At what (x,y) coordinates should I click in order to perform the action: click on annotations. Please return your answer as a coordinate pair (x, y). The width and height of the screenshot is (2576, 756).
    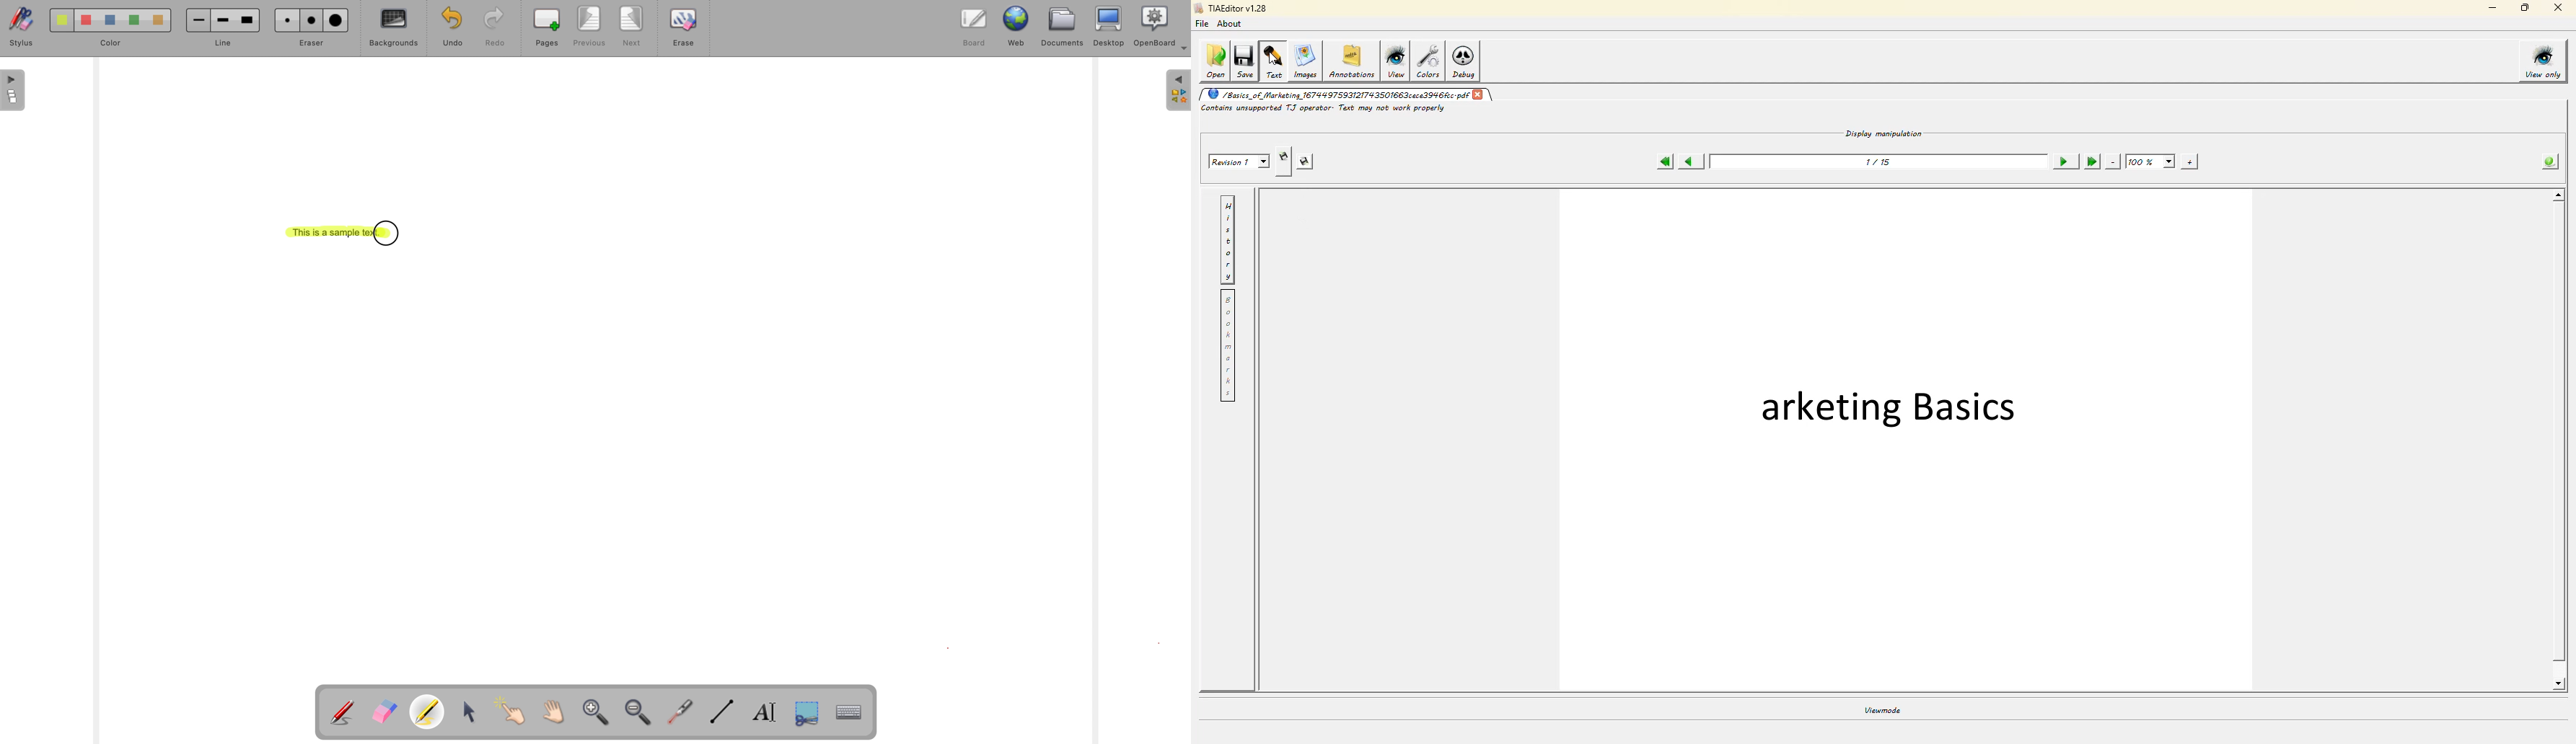
    Looking at the image, I should click on (1352, 59).